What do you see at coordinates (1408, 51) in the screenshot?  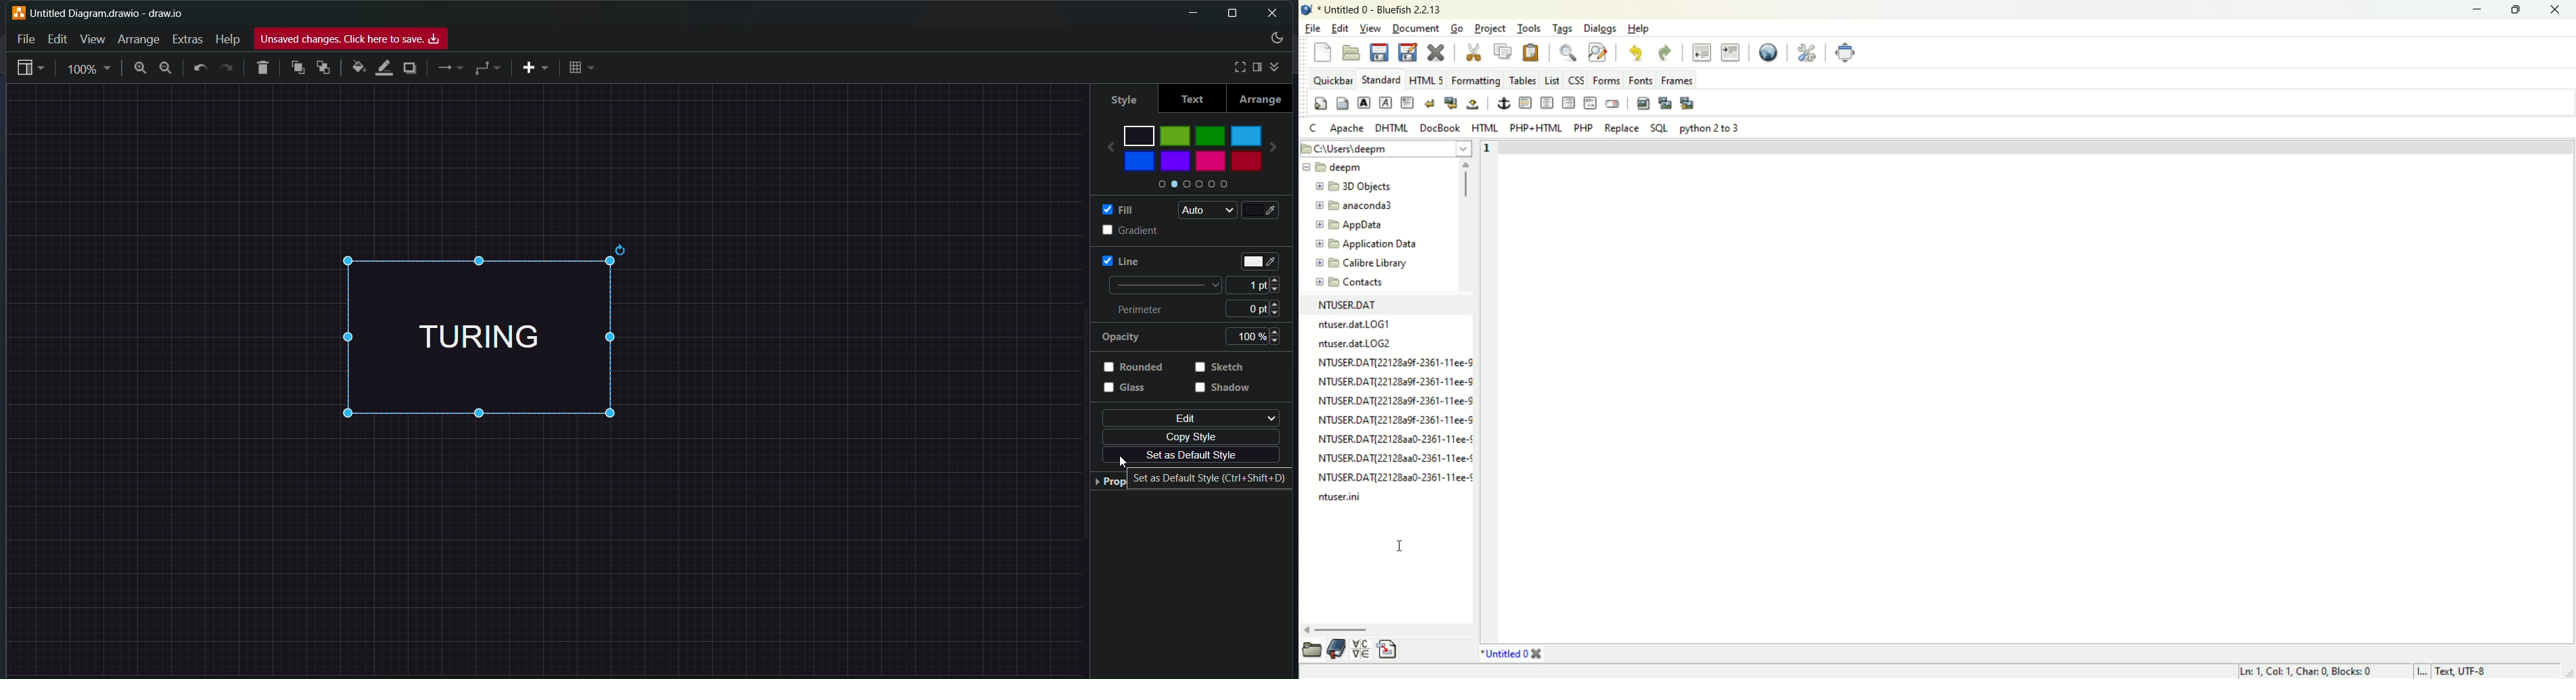 I see `save as` at bounding box center [1408, 51].